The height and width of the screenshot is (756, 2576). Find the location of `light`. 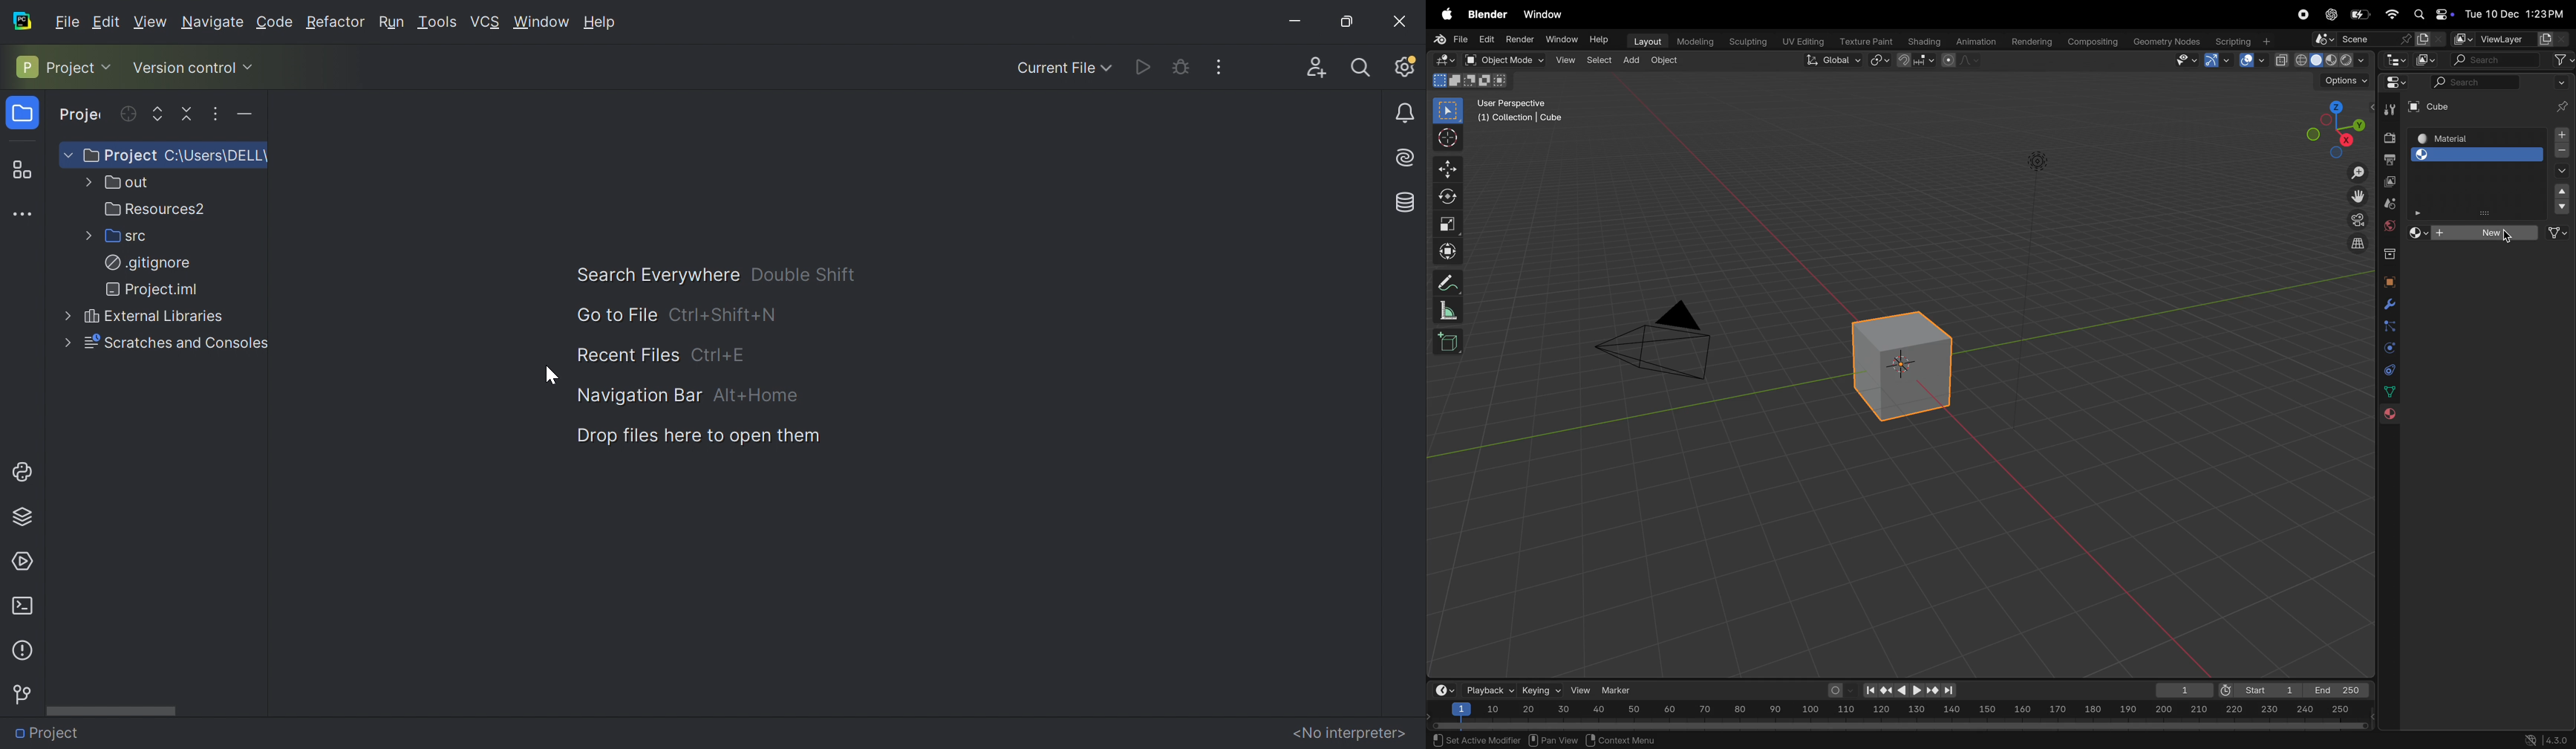

light is located at coordinates (2038, 159).